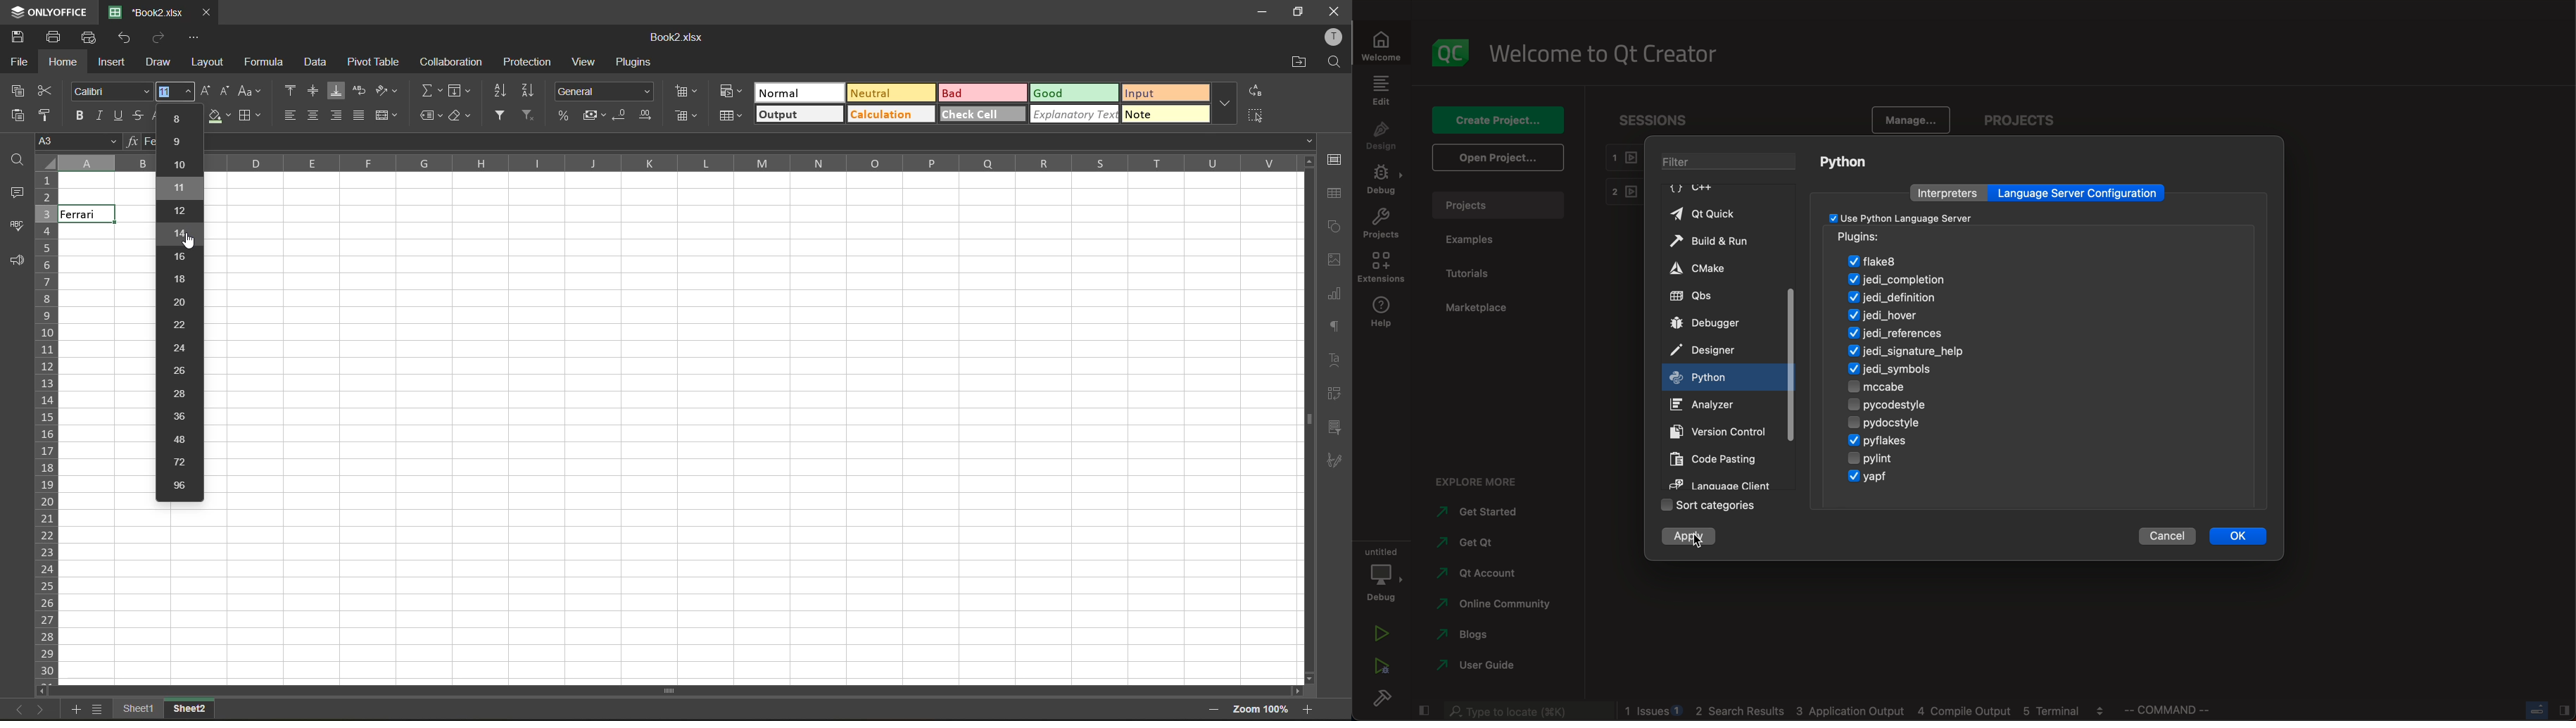 The height and width of the screenshot is (728, 2576). What do you see at coordinates (1380, 312) in the screenshot?
I see `help` at bounding box center [1380, 312].